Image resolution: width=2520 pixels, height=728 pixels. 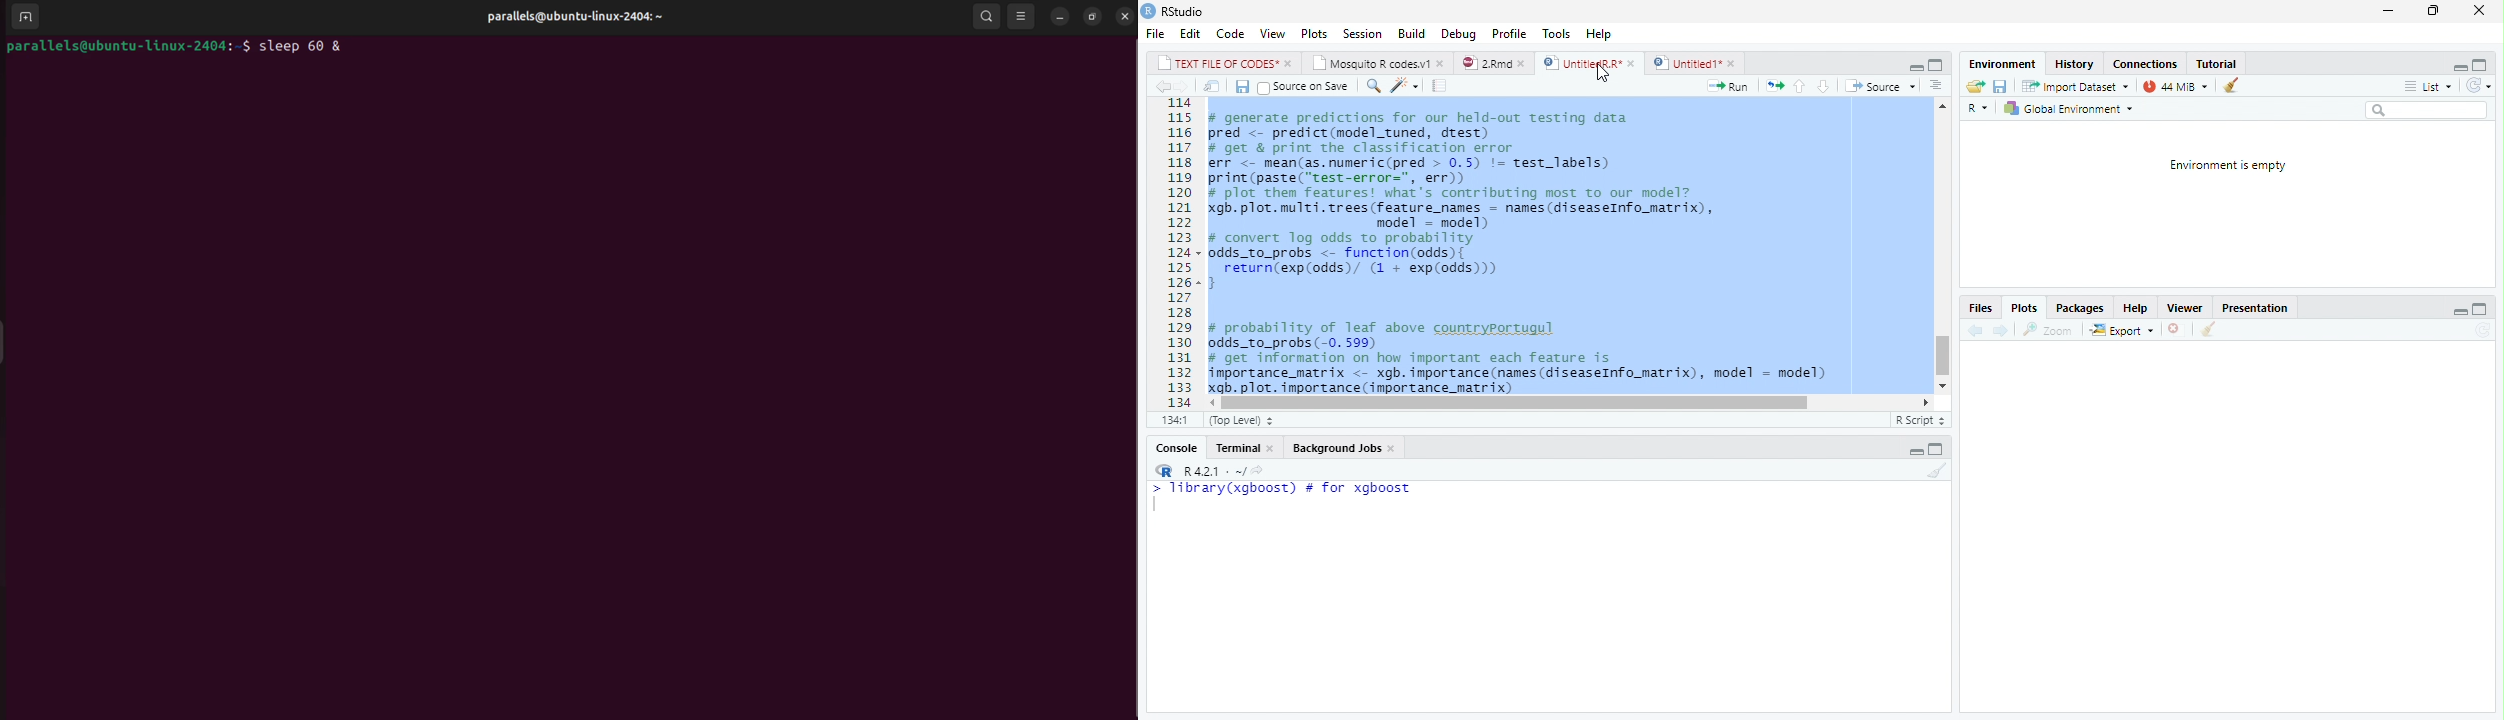 I want to click on Restore Down, so click(x=2432, y=11).